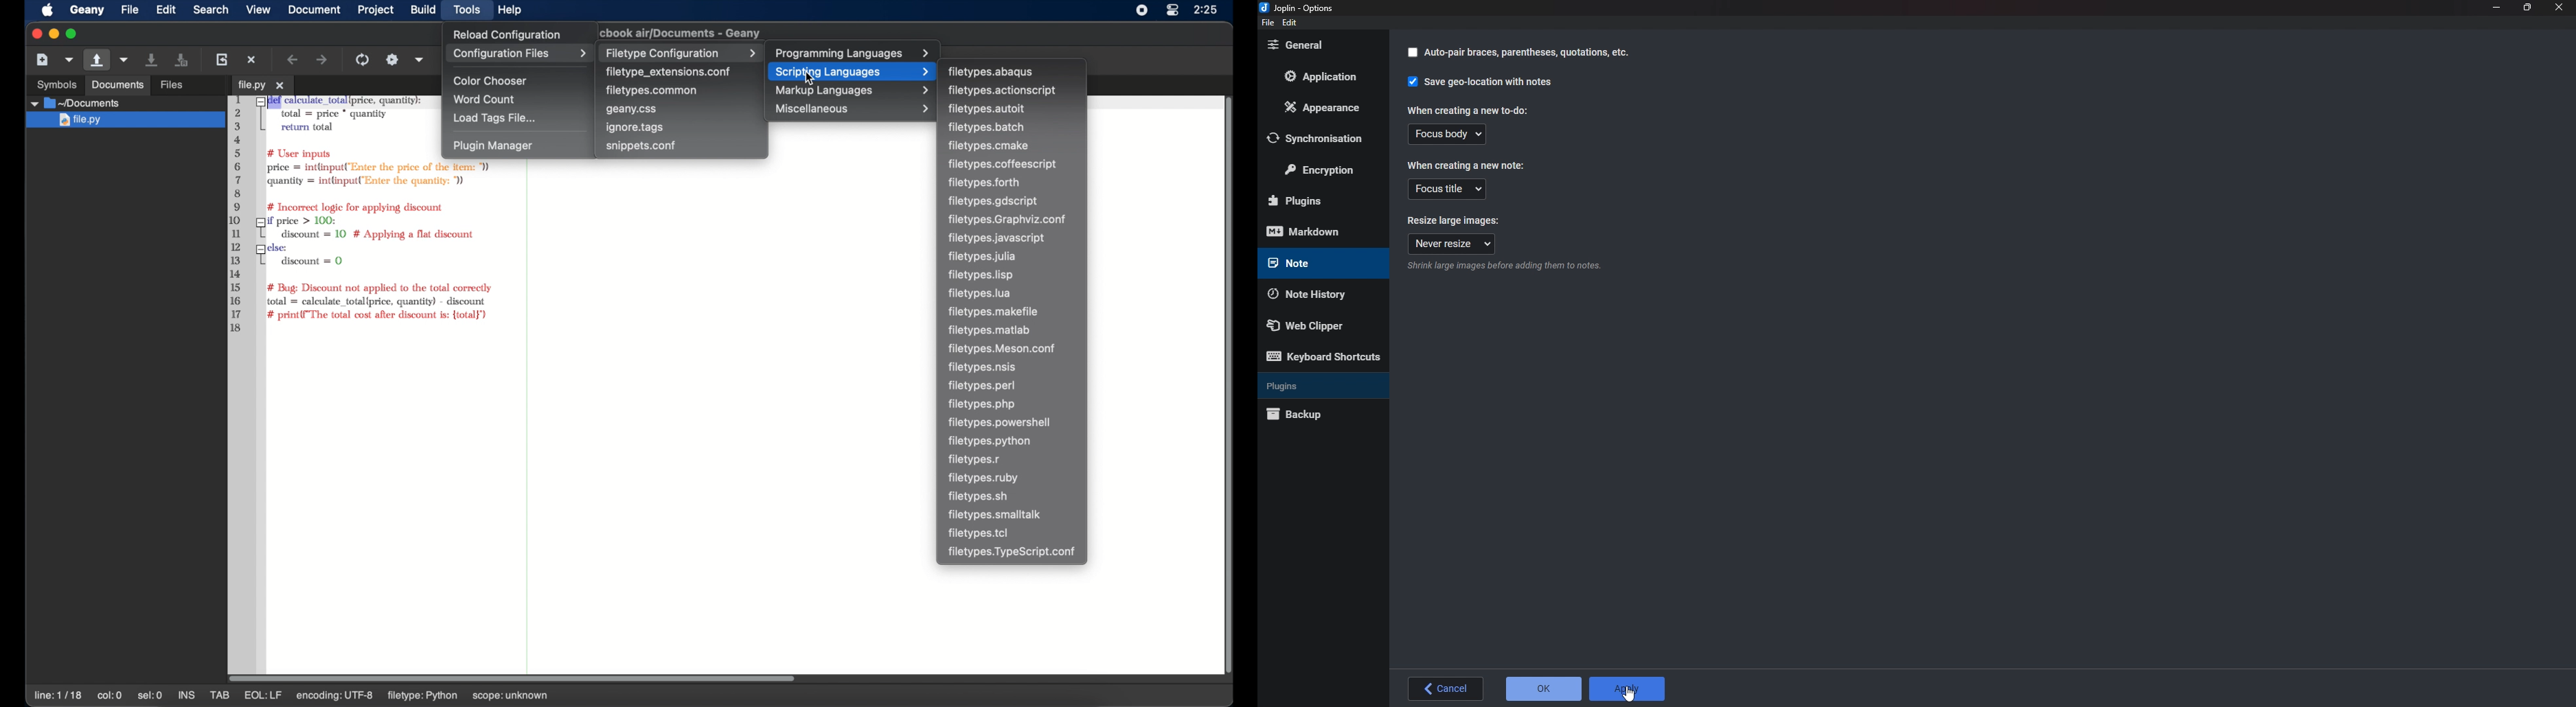 The image size is (2576, 728). I want to click on Minimize, so click(2498, 7).